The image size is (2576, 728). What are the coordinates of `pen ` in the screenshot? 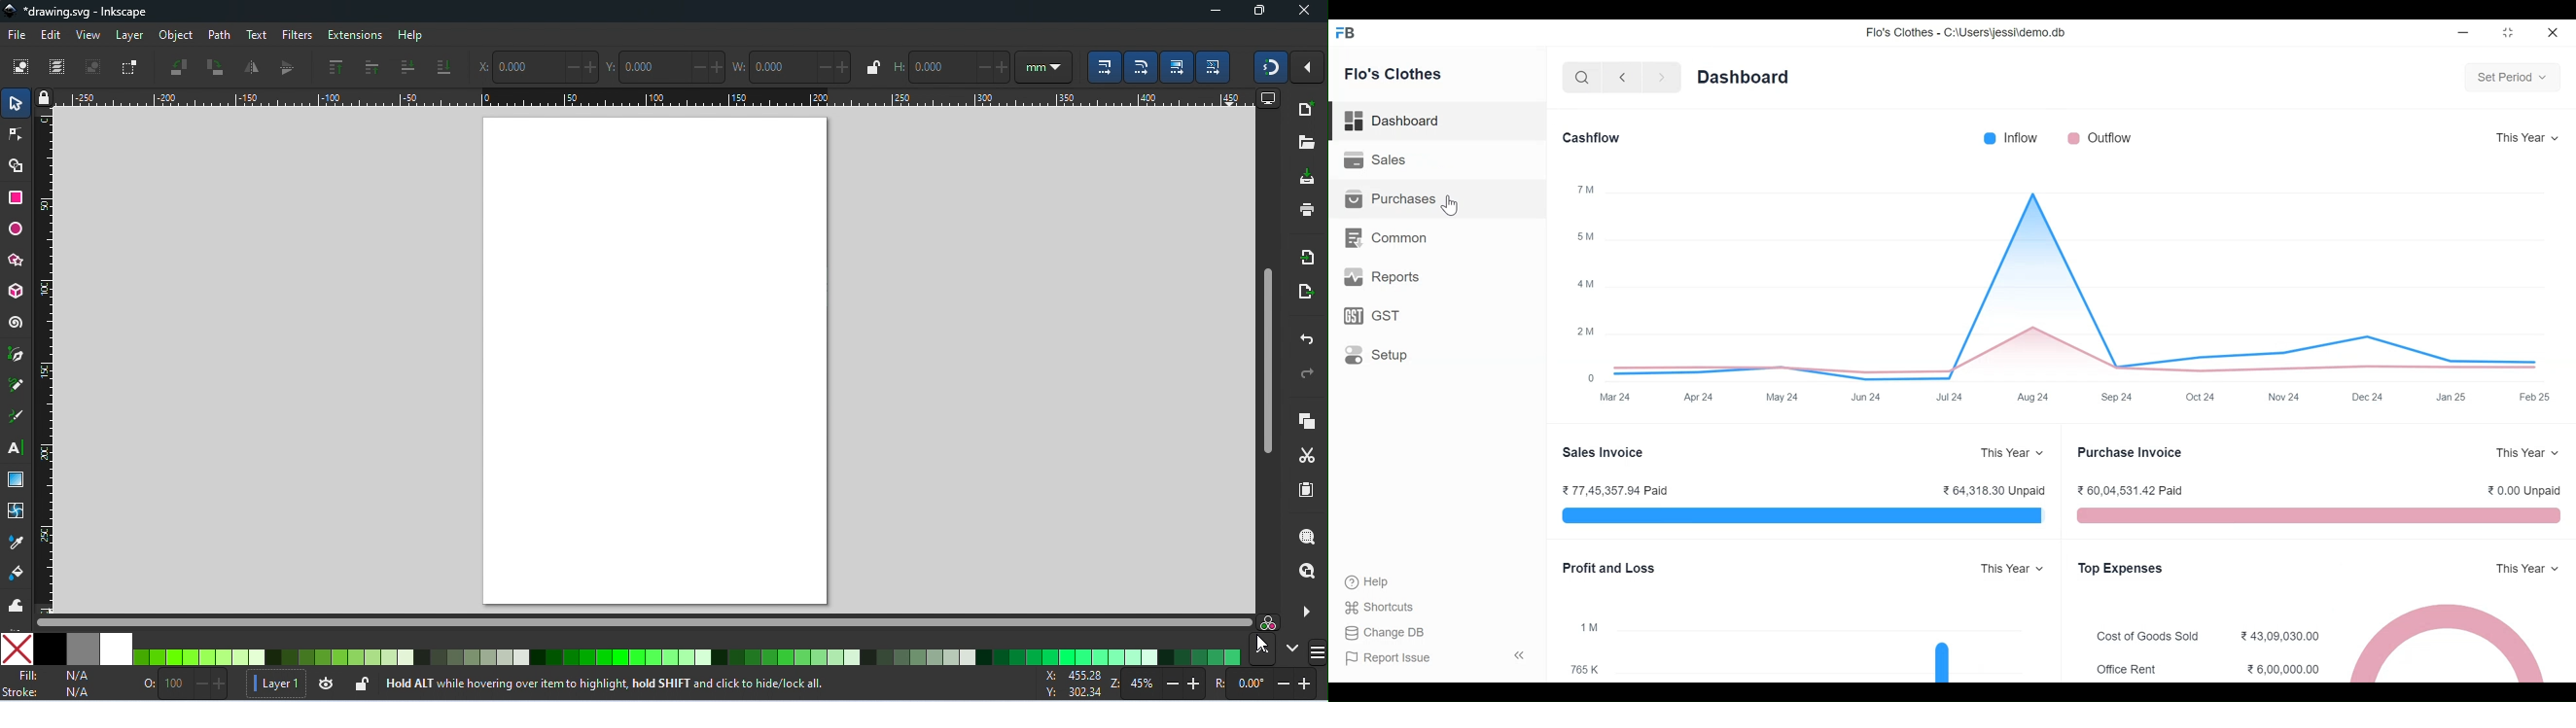 It's located at (19, 355).